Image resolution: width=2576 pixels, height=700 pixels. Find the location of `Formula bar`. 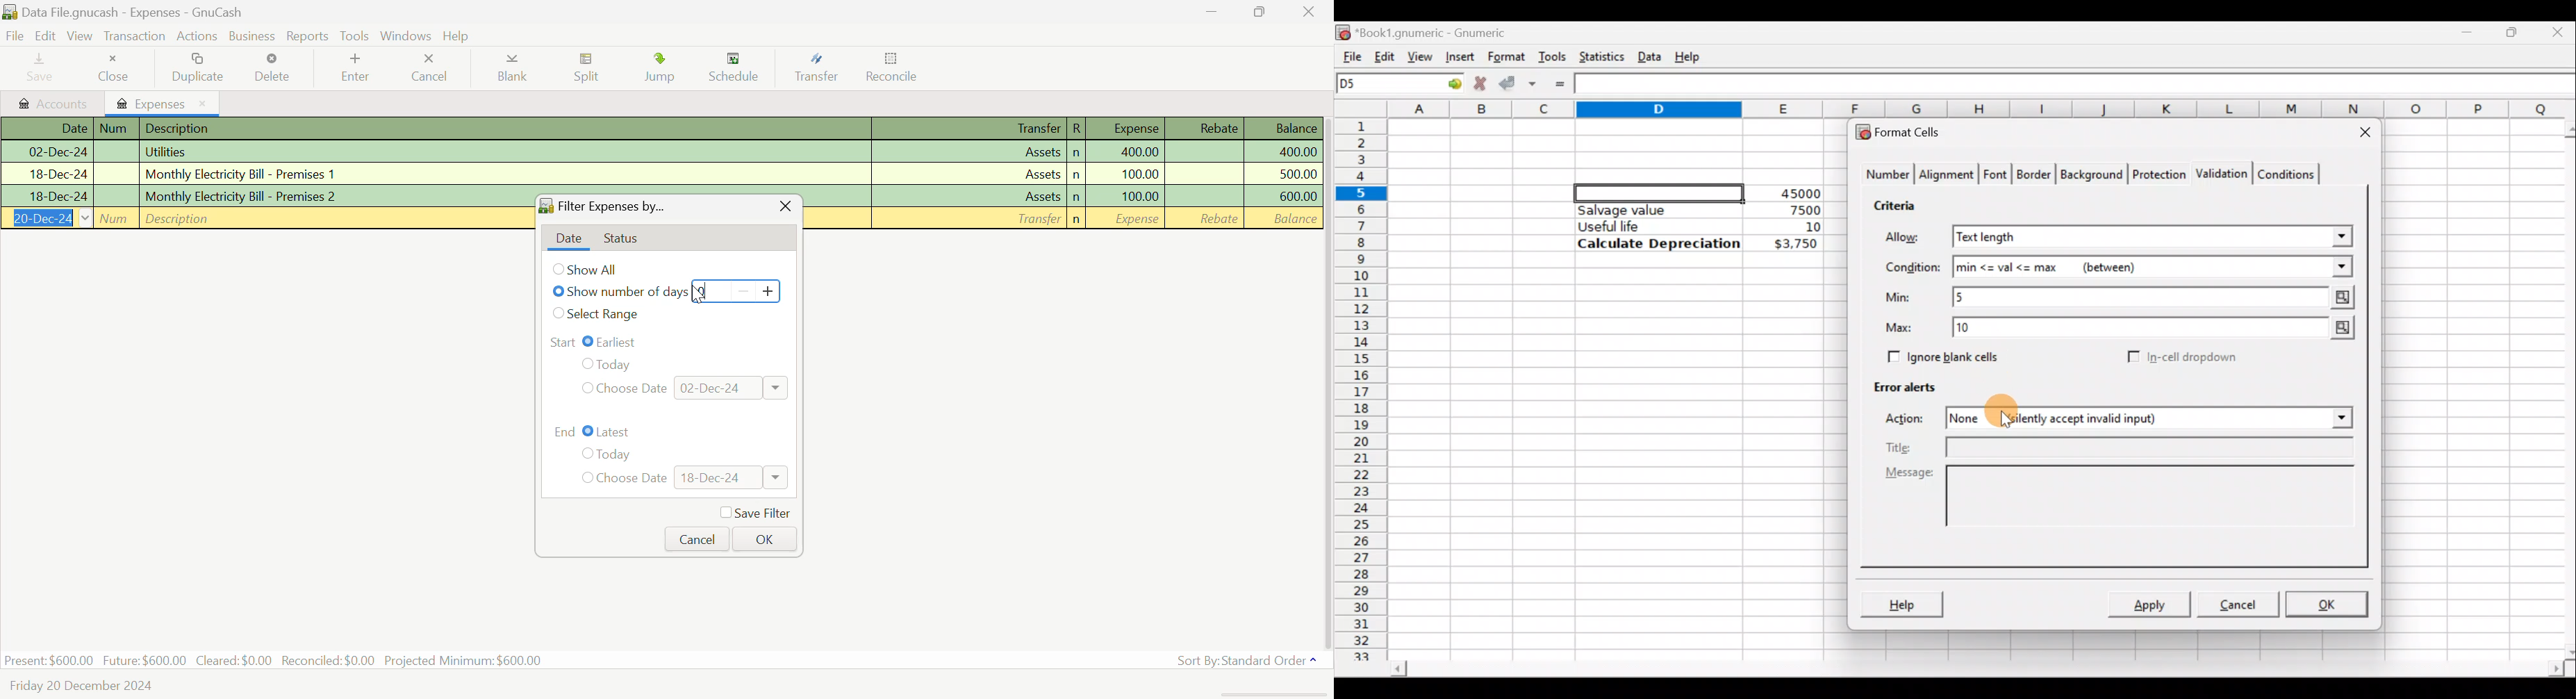

Formula bar is located at coordinates (2079, 85).